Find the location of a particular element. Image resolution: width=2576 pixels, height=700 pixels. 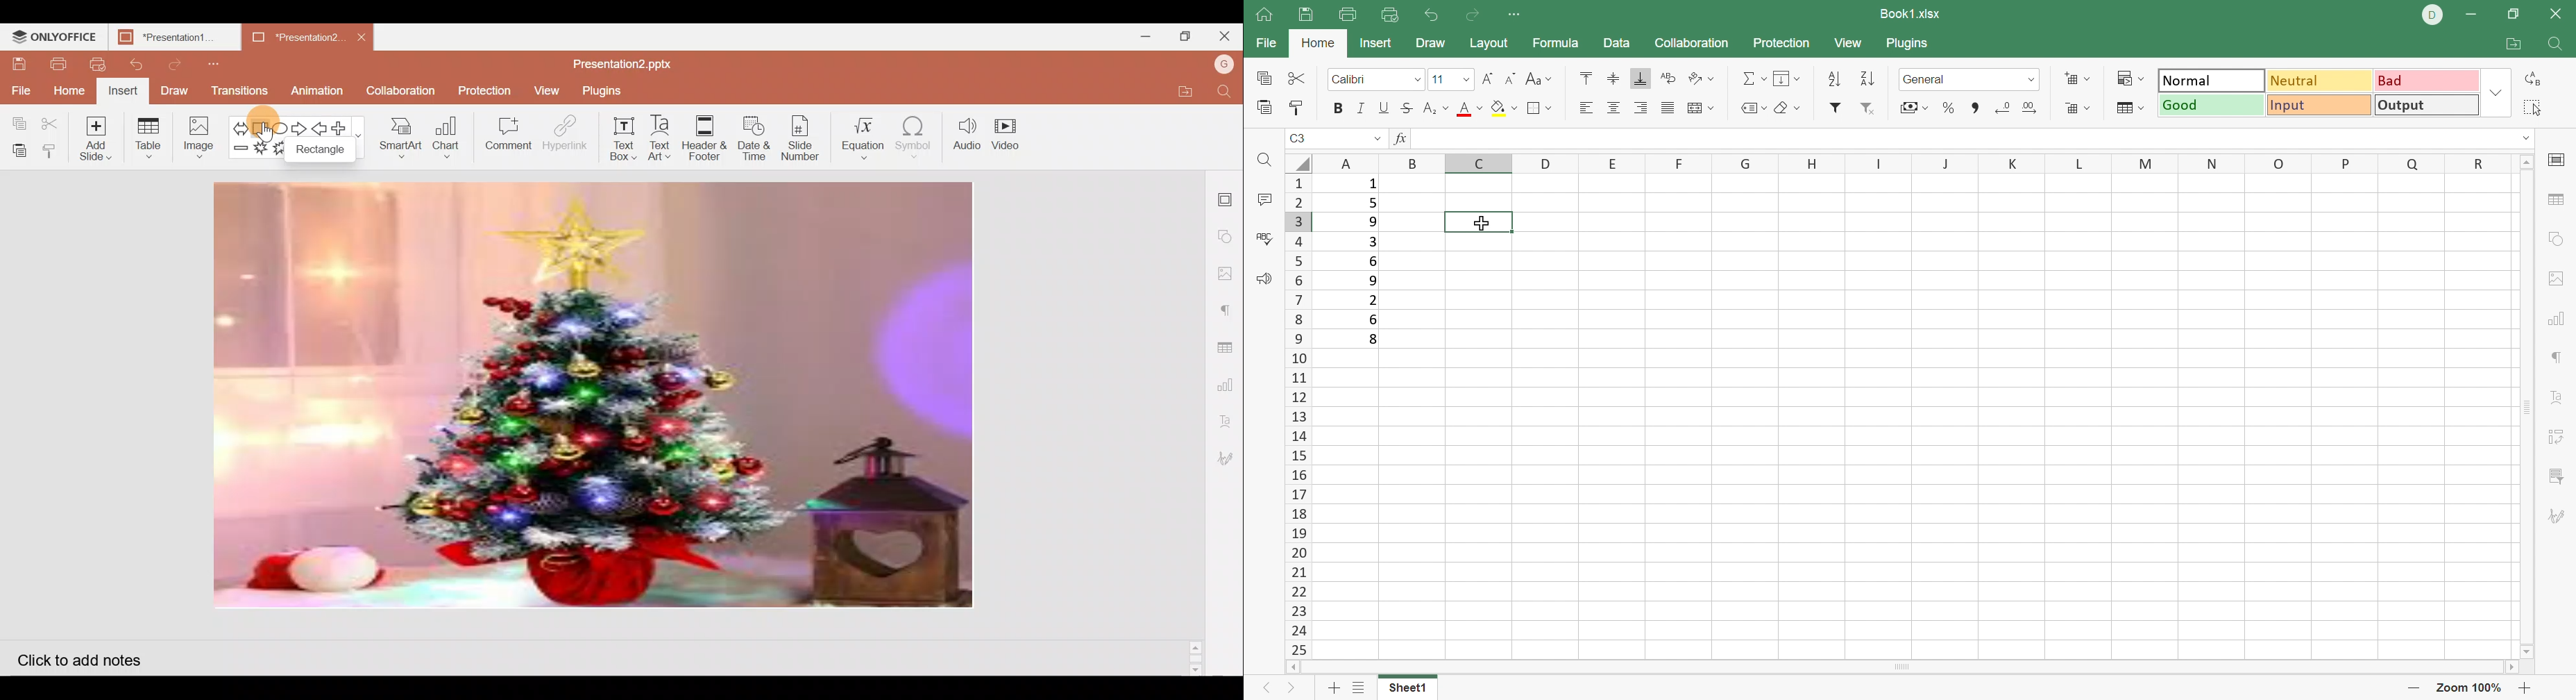

Collaboration is located at coordinates (1694, 44).